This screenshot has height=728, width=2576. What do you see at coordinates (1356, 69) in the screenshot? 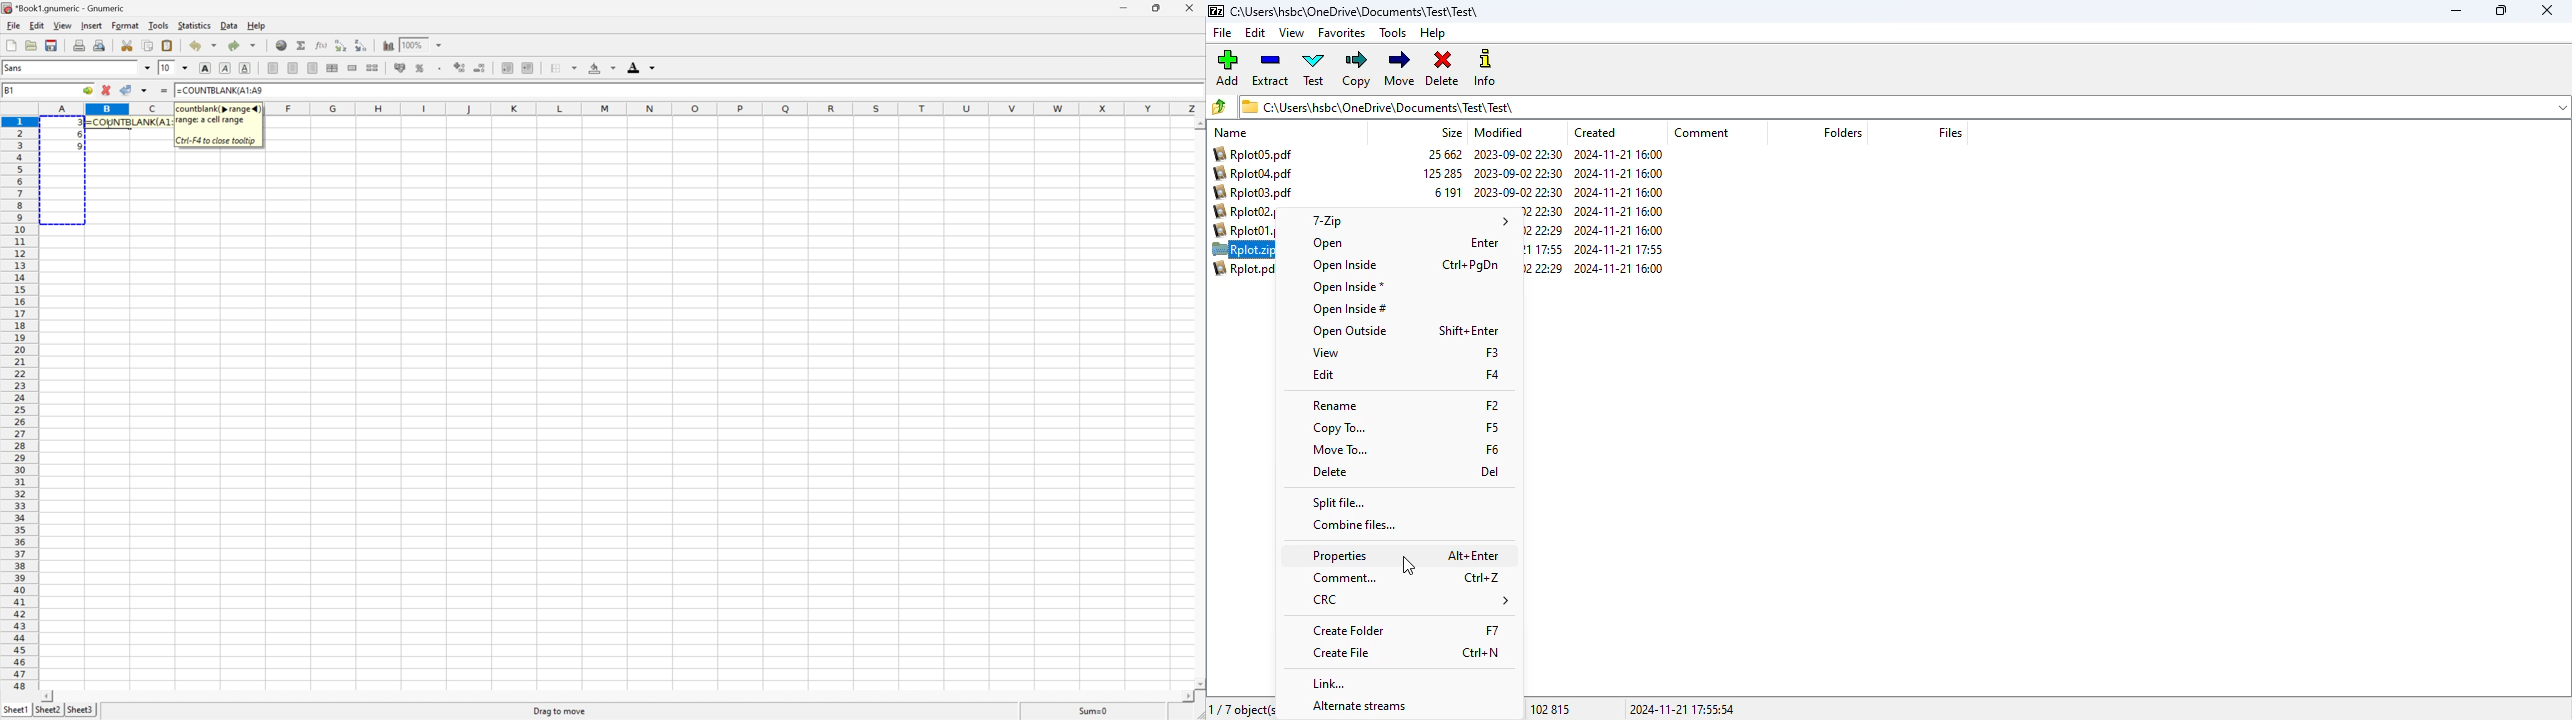
I see `copy` at bounding box center [1356, 69].